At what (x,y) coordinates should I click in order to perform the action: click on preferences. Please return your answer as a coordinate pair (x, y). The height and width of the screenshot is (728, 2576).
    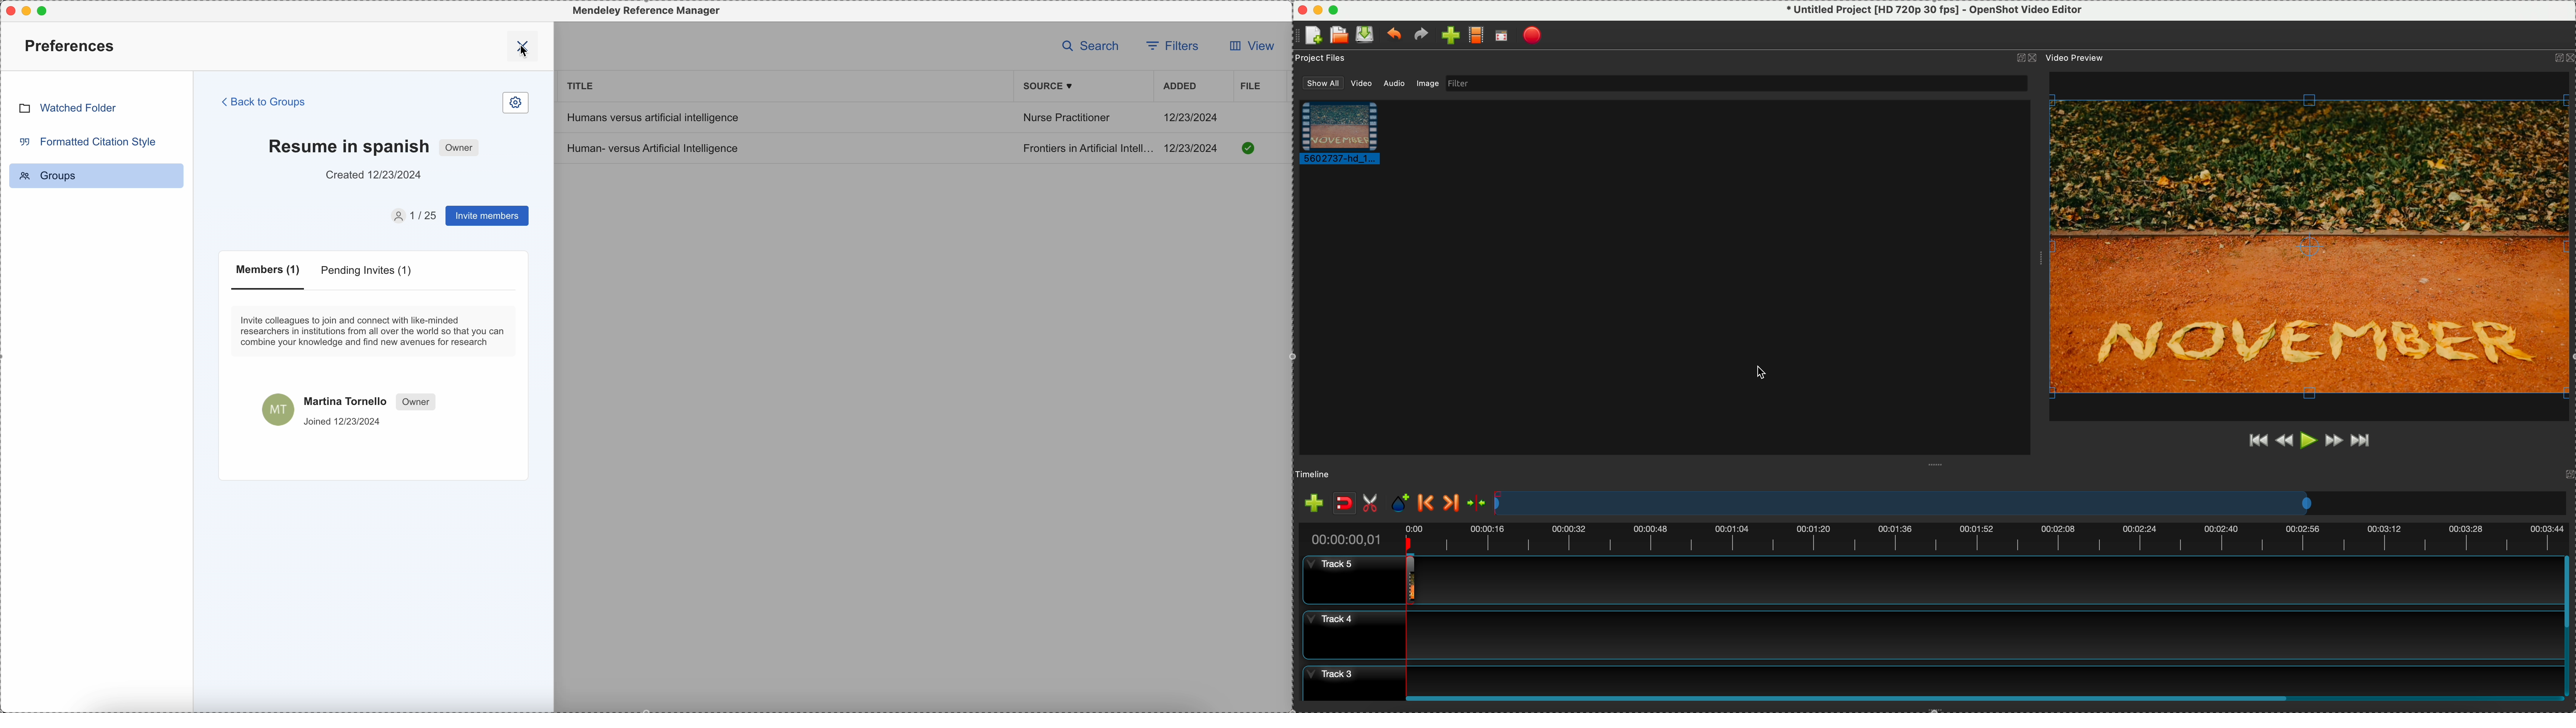
    Looking at the image, I should click on (72, 45).